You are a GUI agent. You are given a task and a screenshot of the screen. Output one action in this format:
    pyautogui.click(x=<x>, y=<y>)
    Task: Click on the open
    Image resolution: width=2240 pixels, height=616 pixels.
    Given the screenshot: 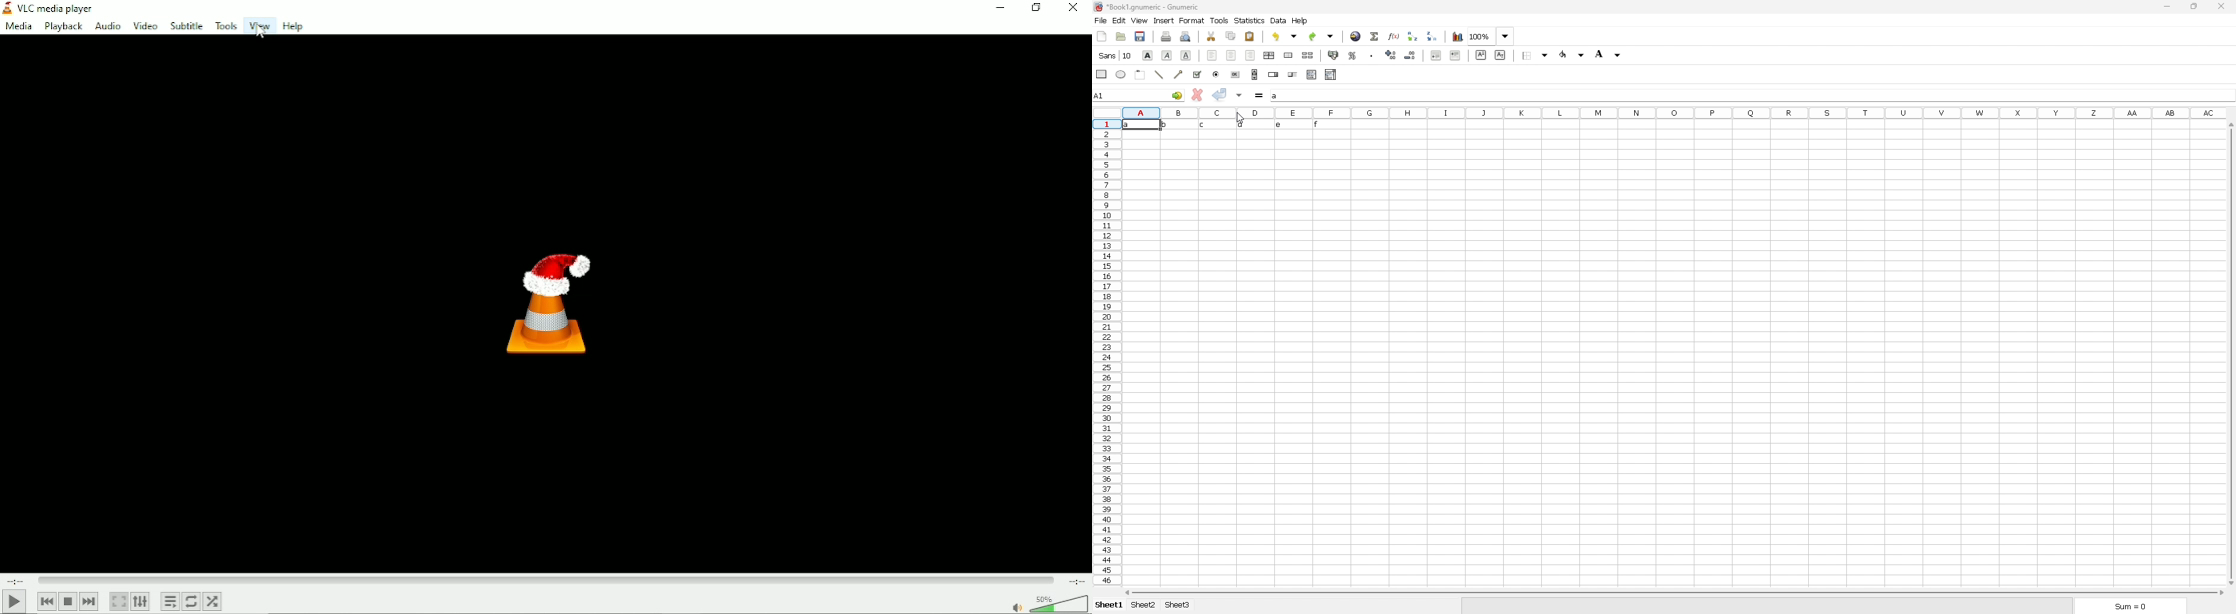 What is the action you would take?
    pyautogui.click(x=1121, y=36)
    